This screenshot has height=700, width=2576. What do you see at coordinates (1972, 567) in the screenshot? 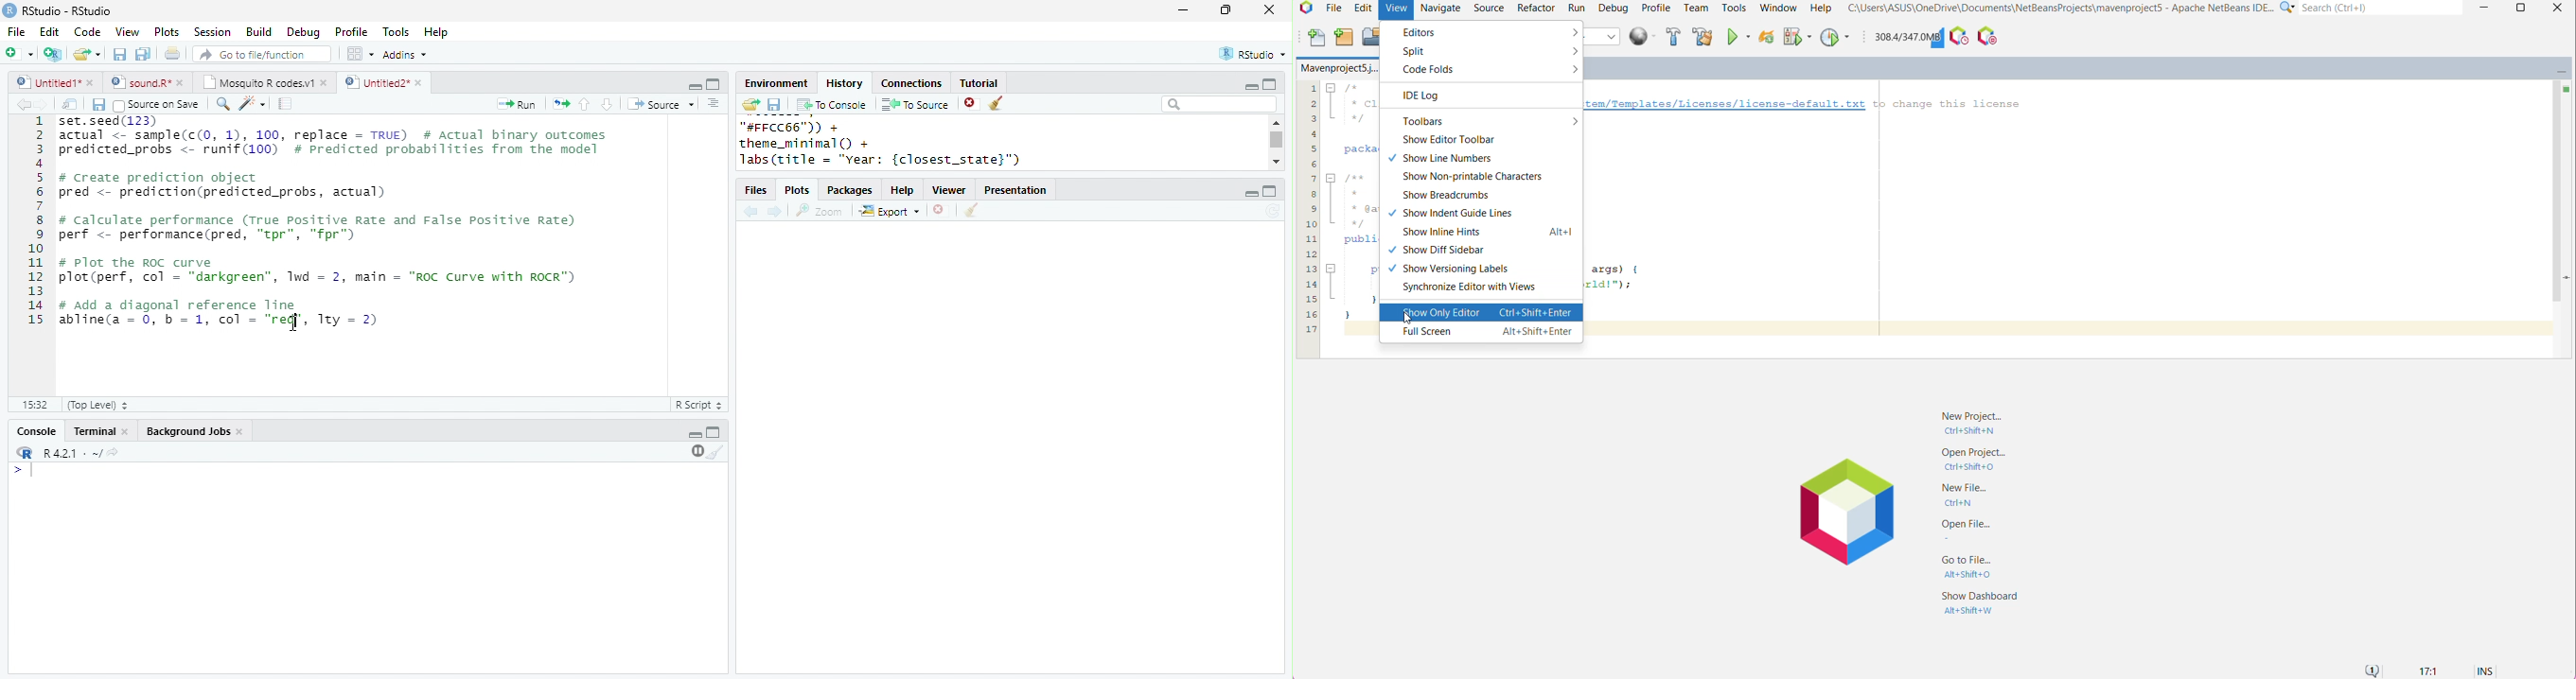
I see `Go to File` at bounding box center [1972, 567].